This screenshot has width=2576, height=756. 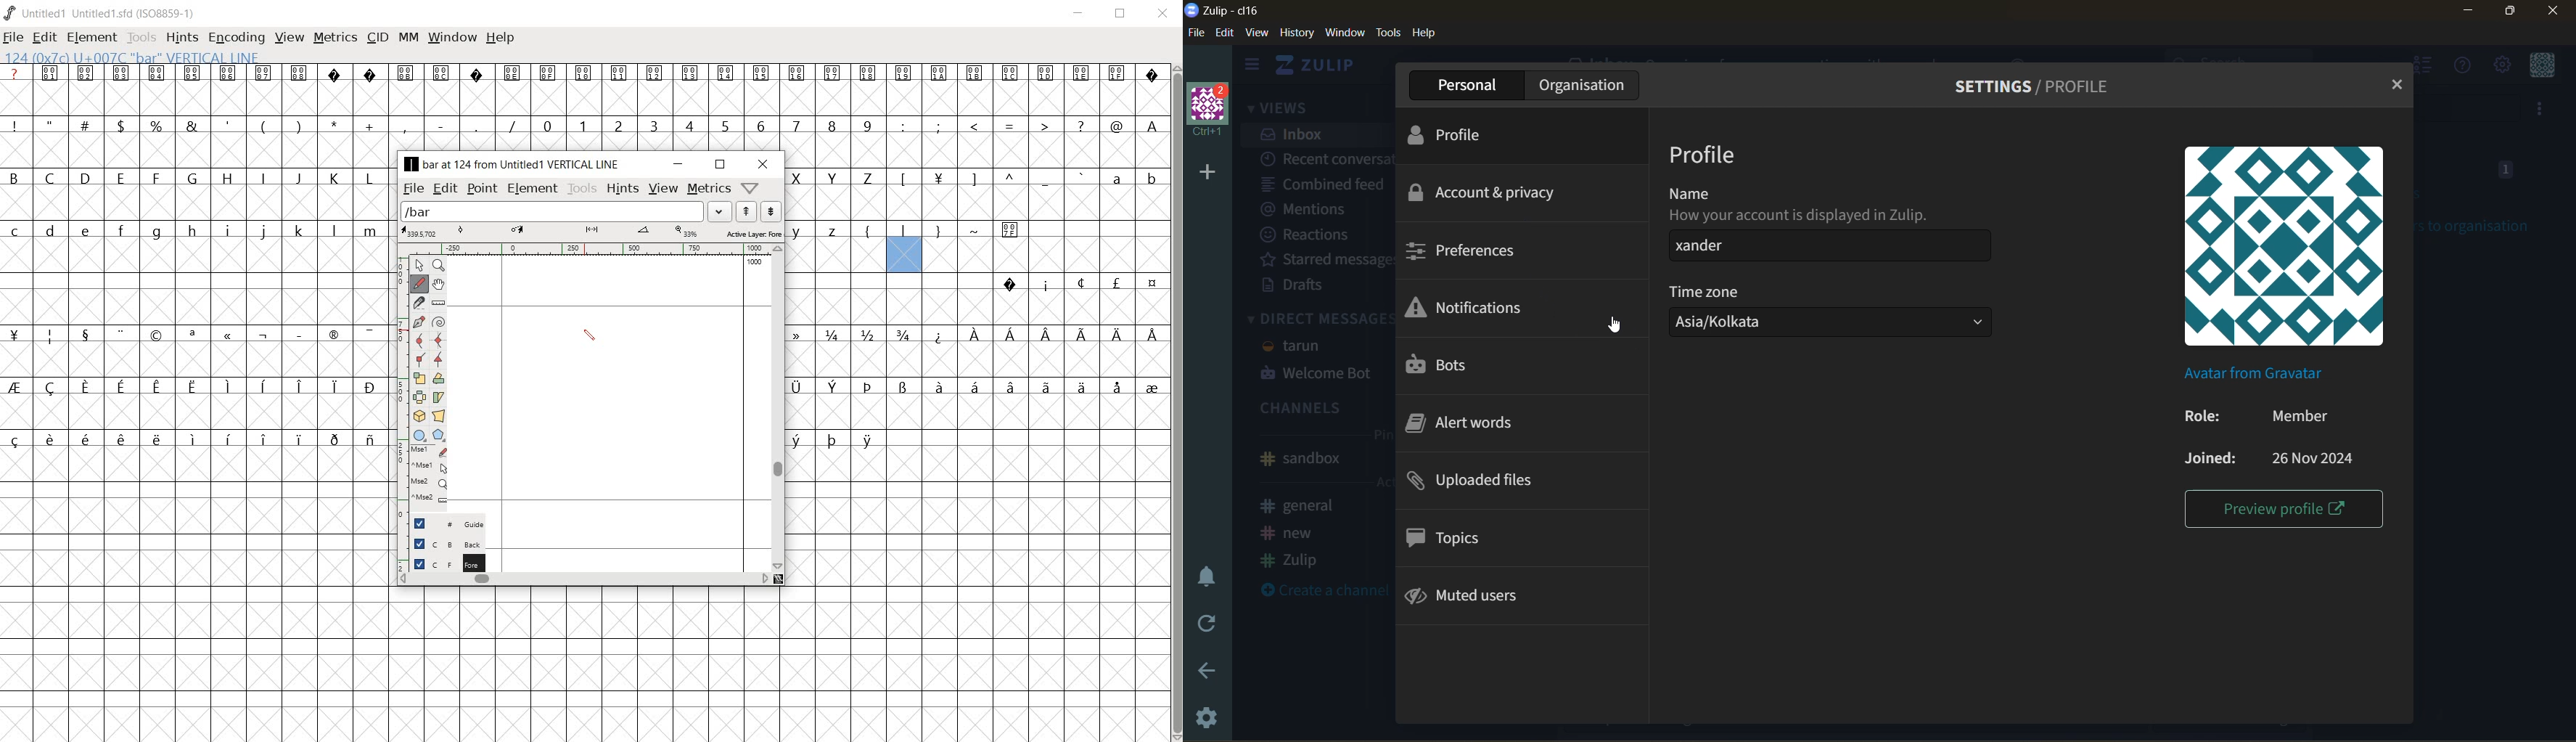 I want to click on personal menu, so click(x=2545, y=66).